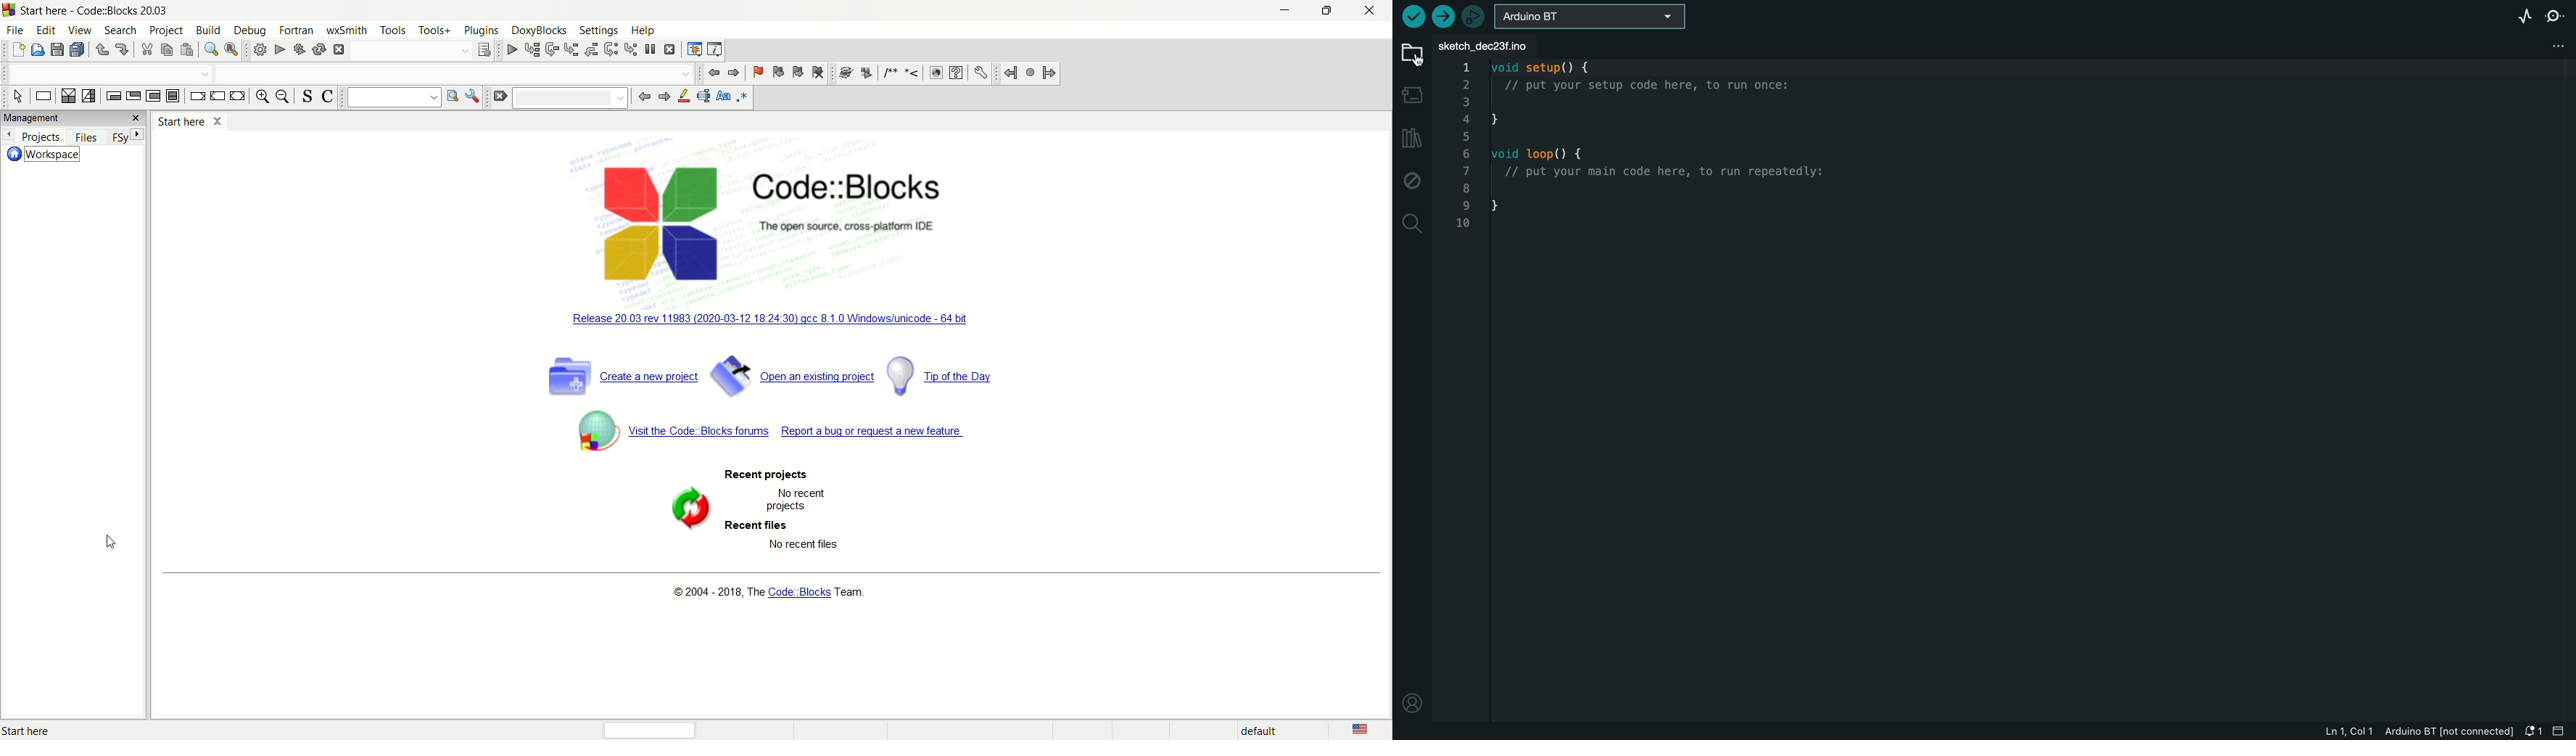 This screenshot has width=2576, height=756. Describe the element at coordinates (642, 96) in the screenshot. I see `go back` at that location.